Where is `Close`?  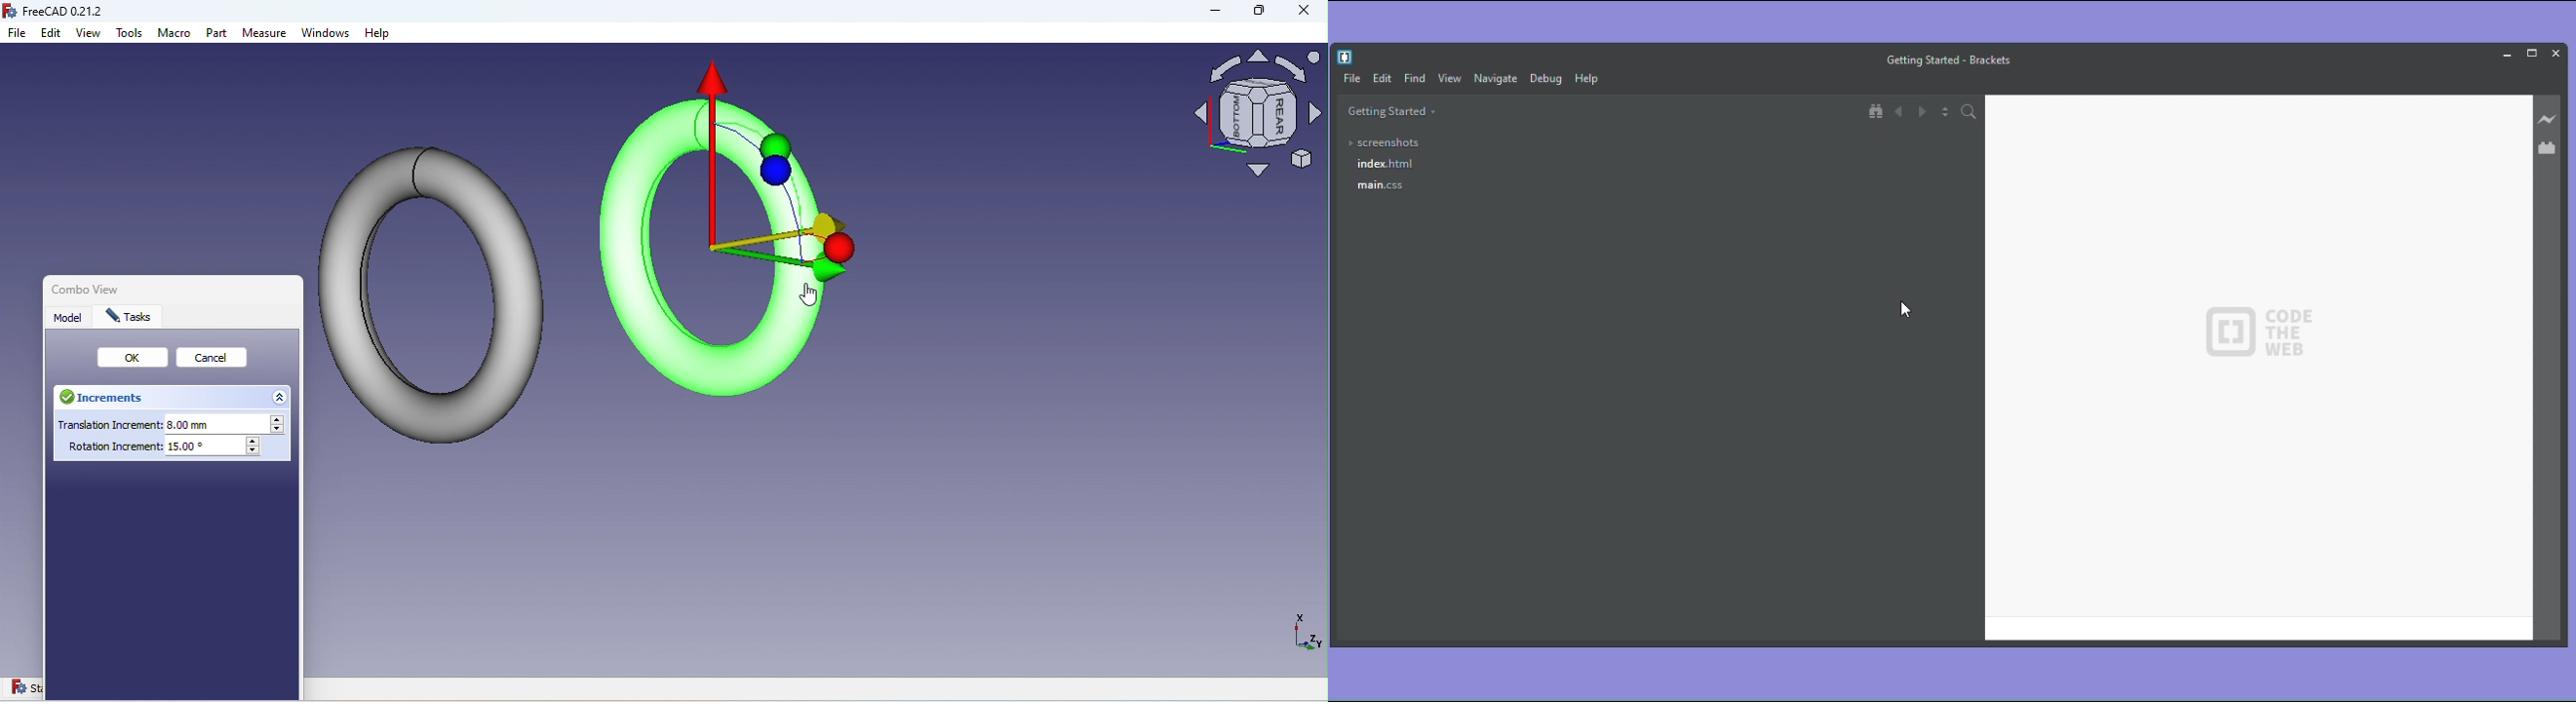
Close is located at coordinates (296, 293).